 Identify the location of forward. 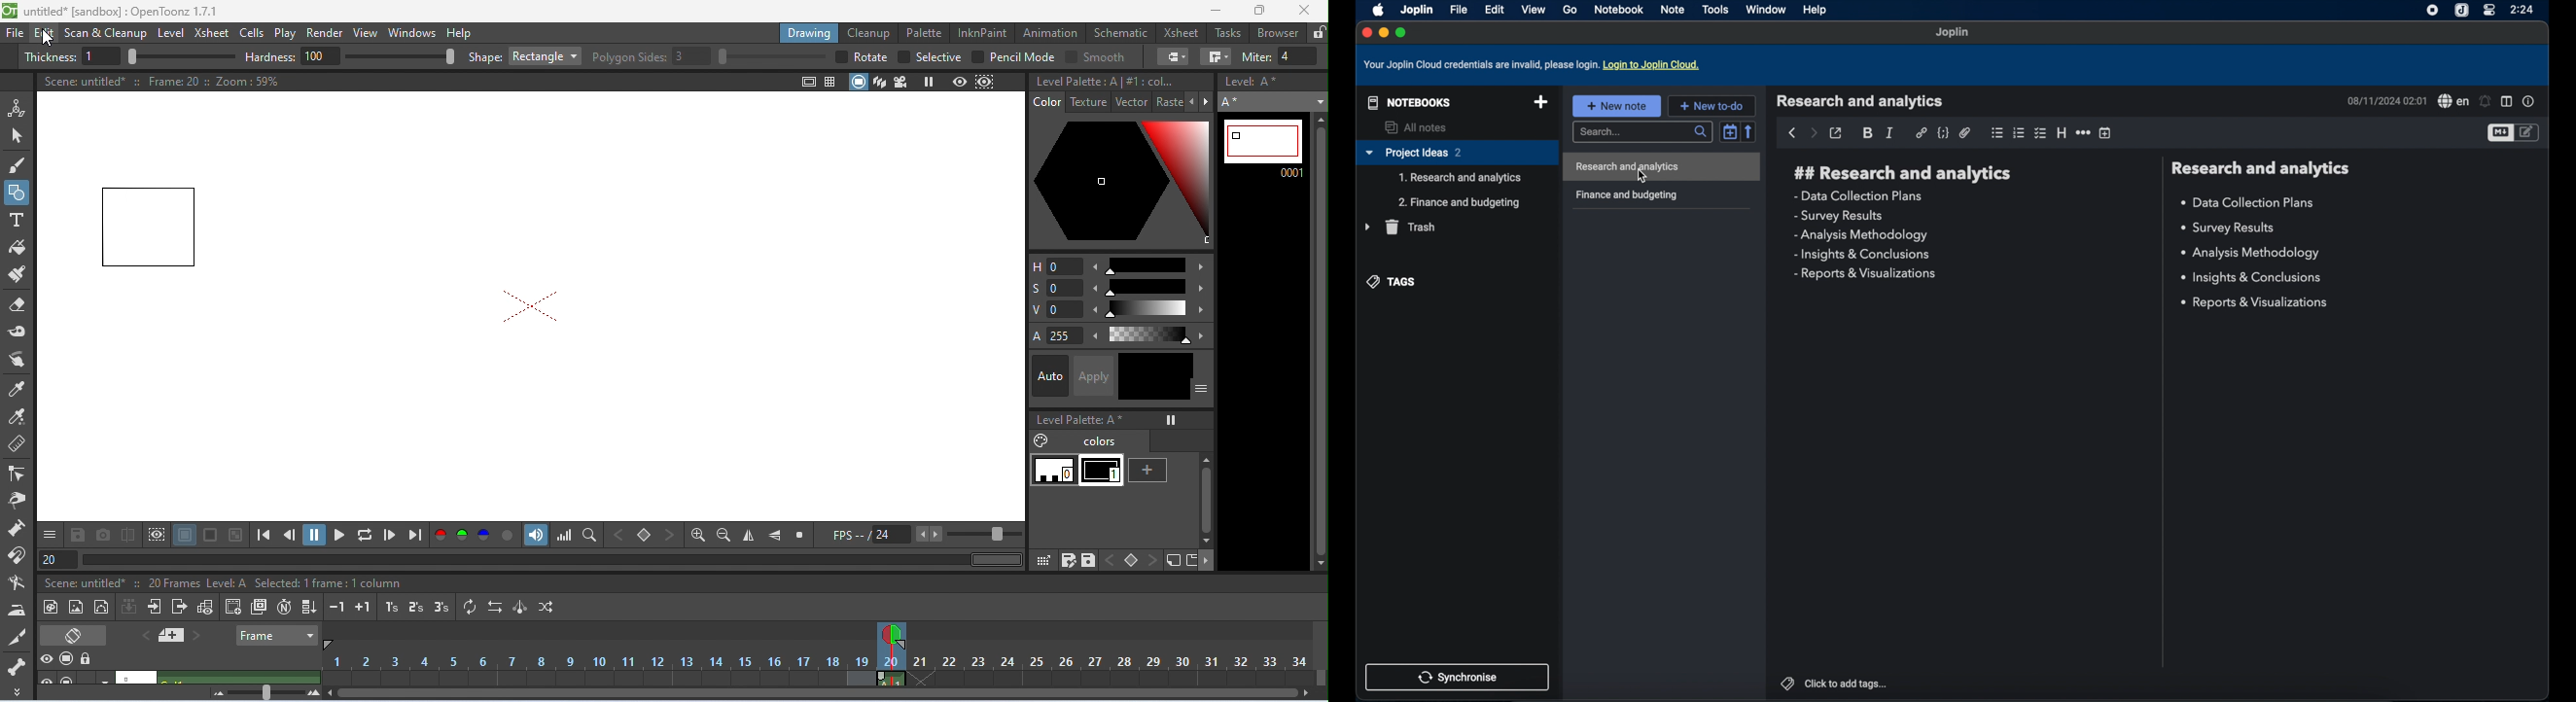
(1813, 134).